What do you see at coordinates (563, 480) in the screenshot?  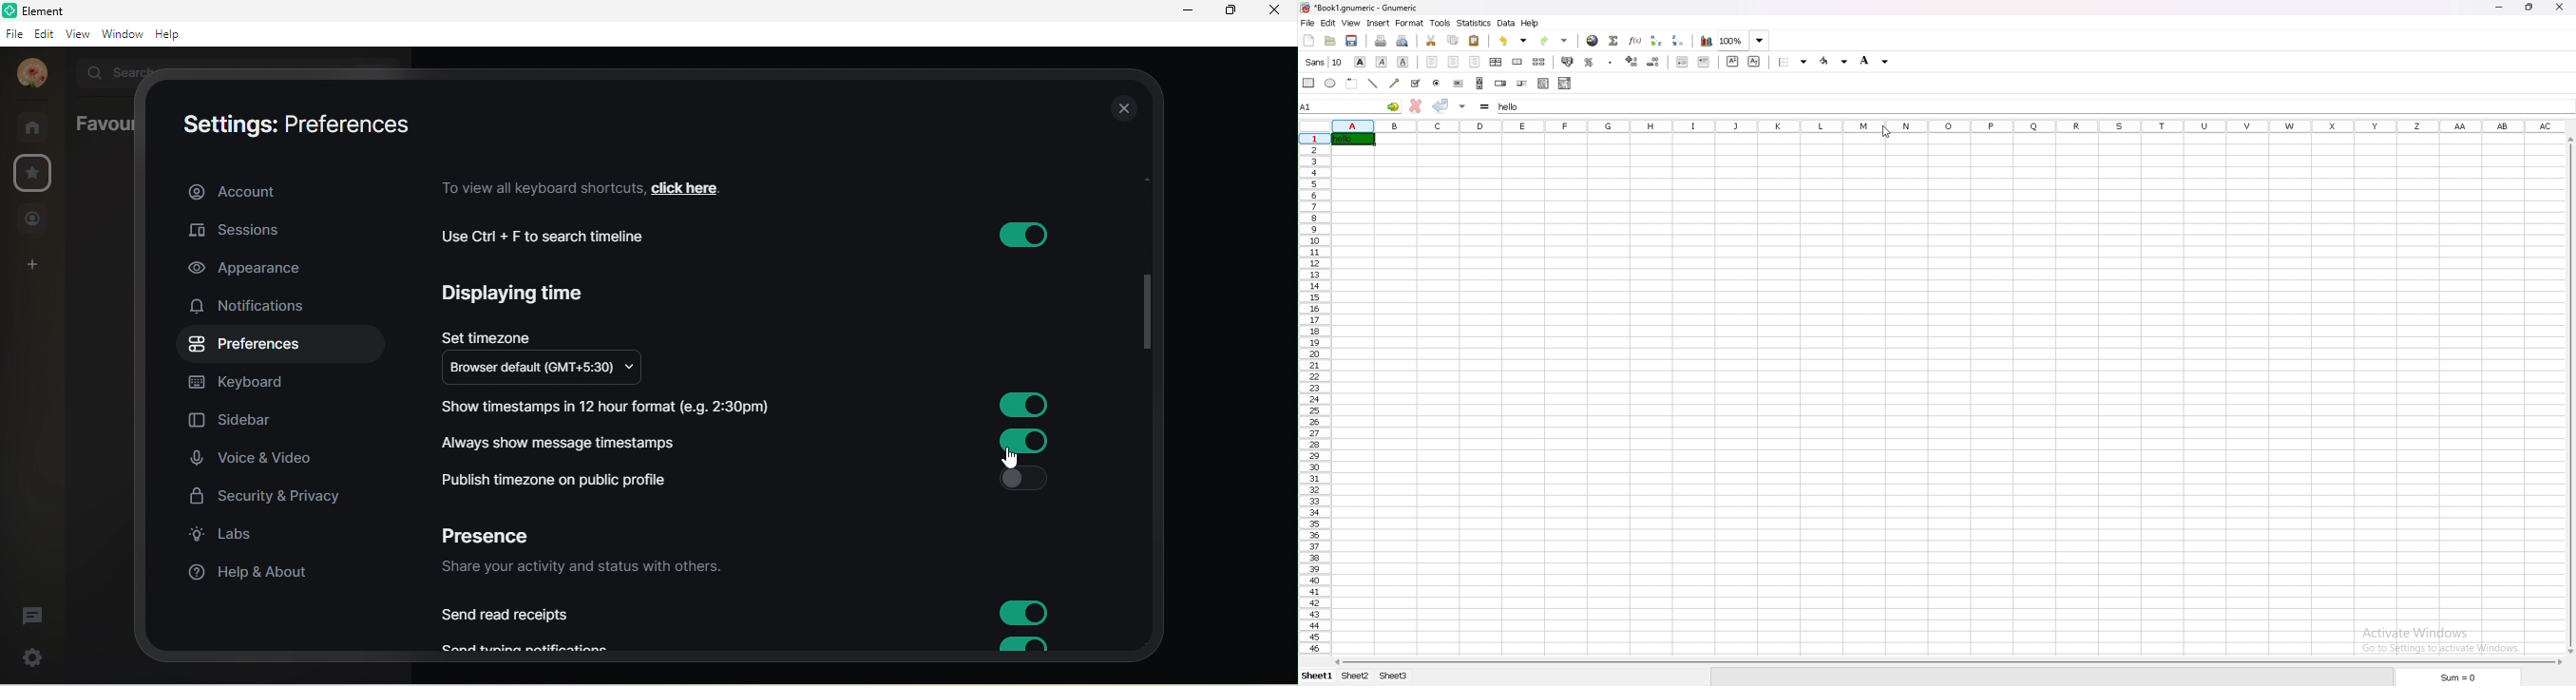 I see `publish timezone on public profile` at bounding box center [563, 480].